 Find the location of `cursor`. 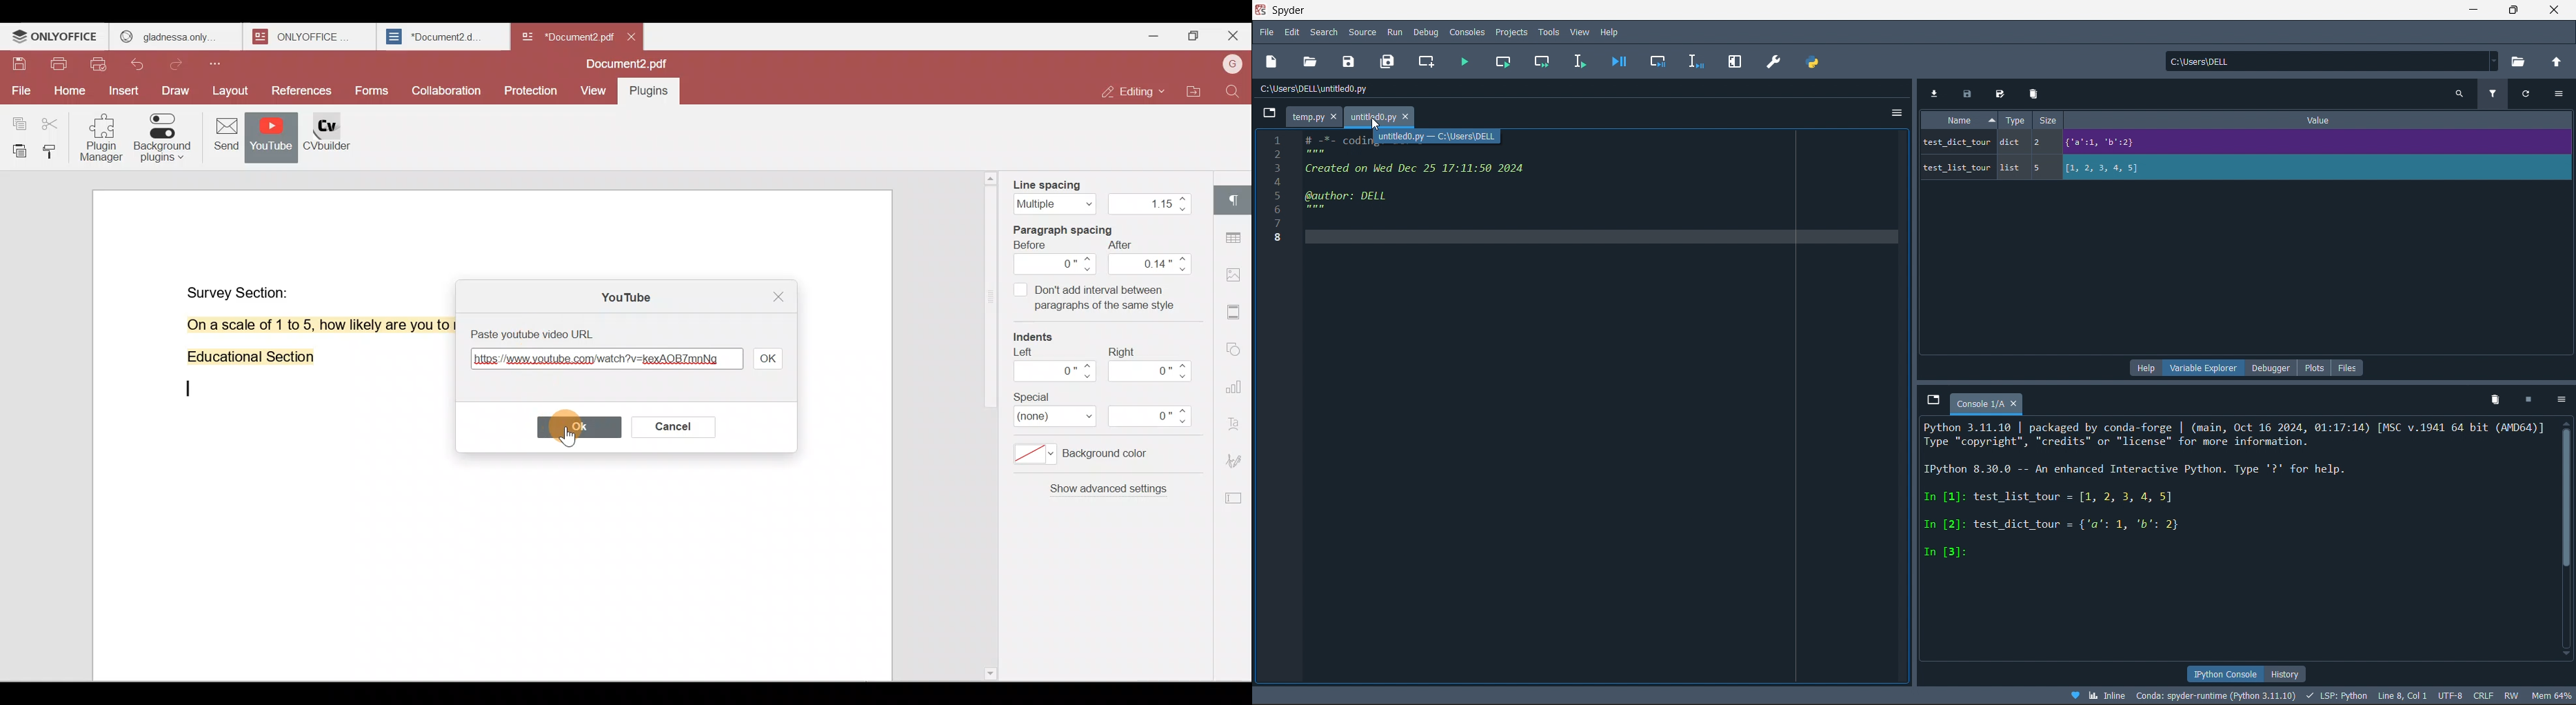

cursor is located at coordinates (1377, 129).